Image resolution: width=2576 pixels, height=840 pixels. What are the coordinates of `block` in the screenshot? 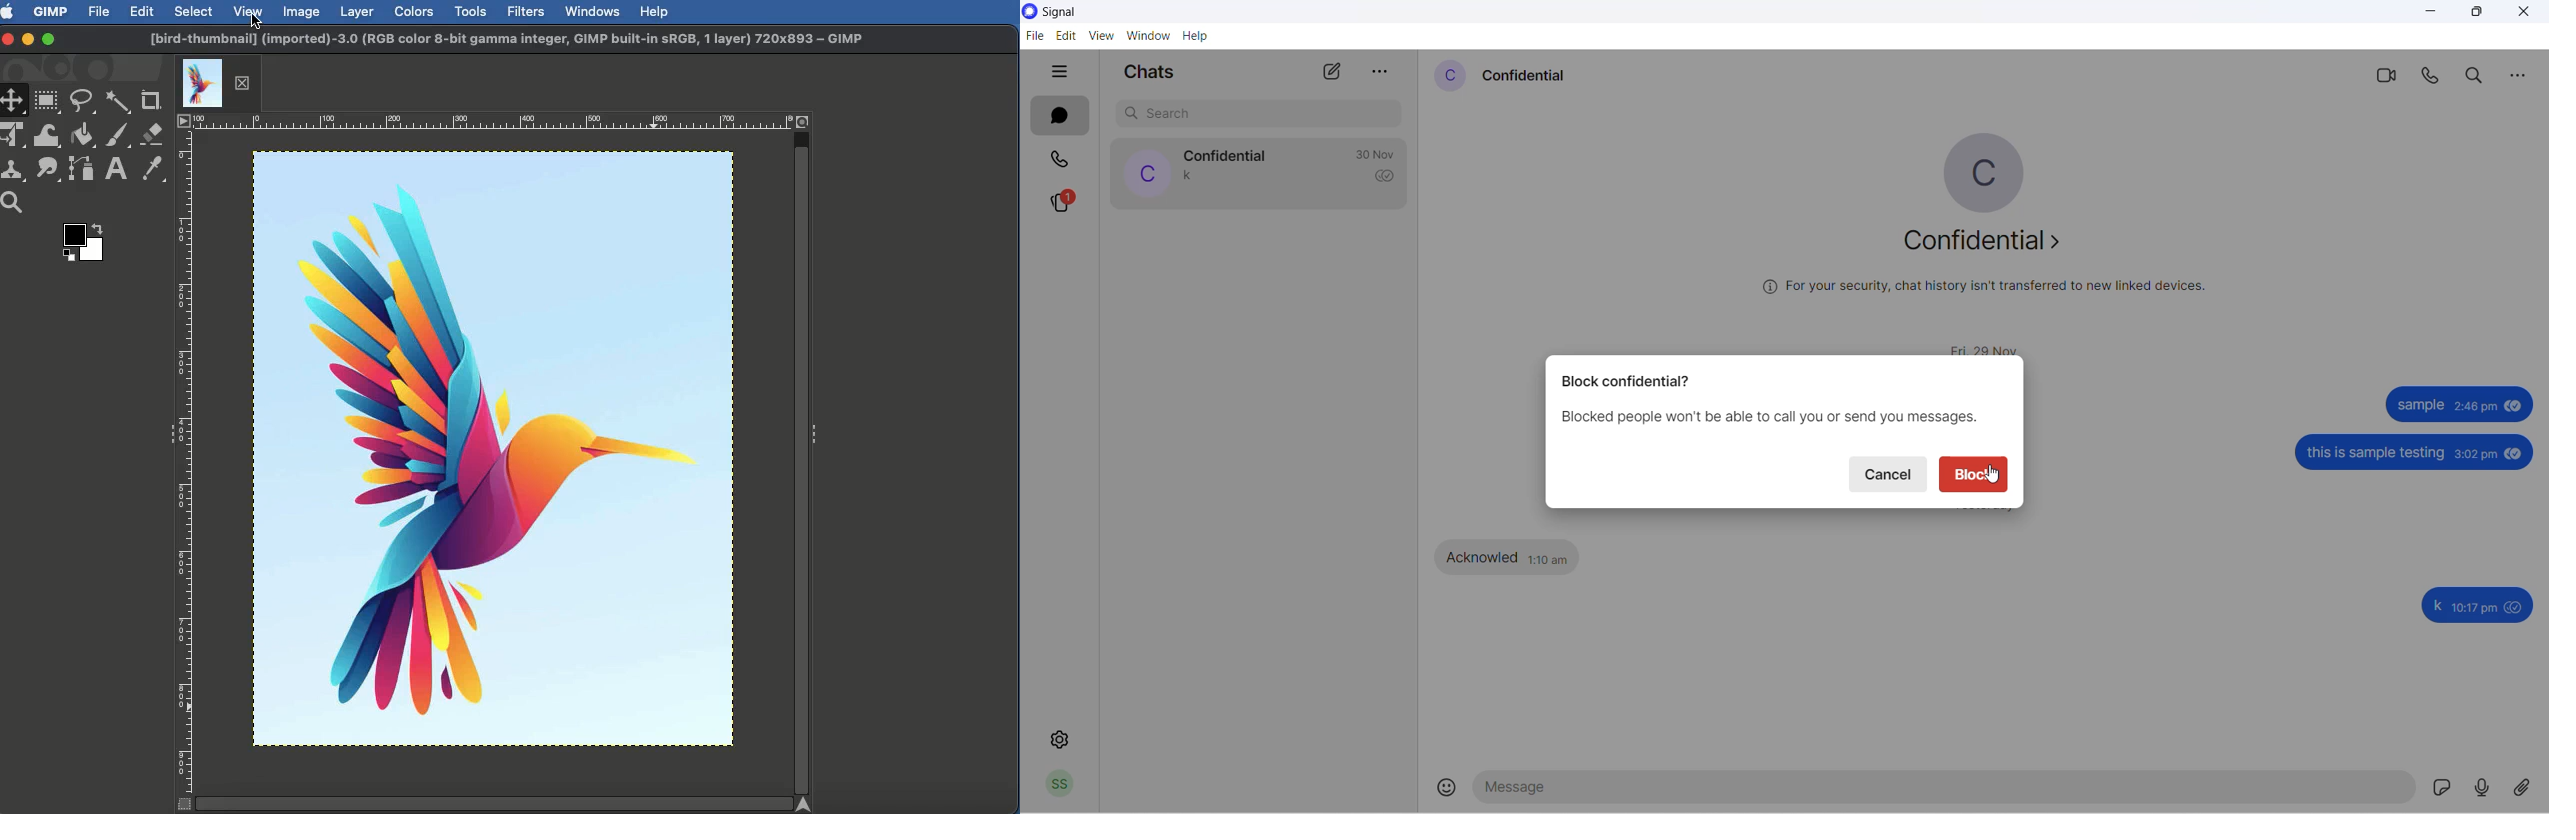 It's located at (1975, 472).